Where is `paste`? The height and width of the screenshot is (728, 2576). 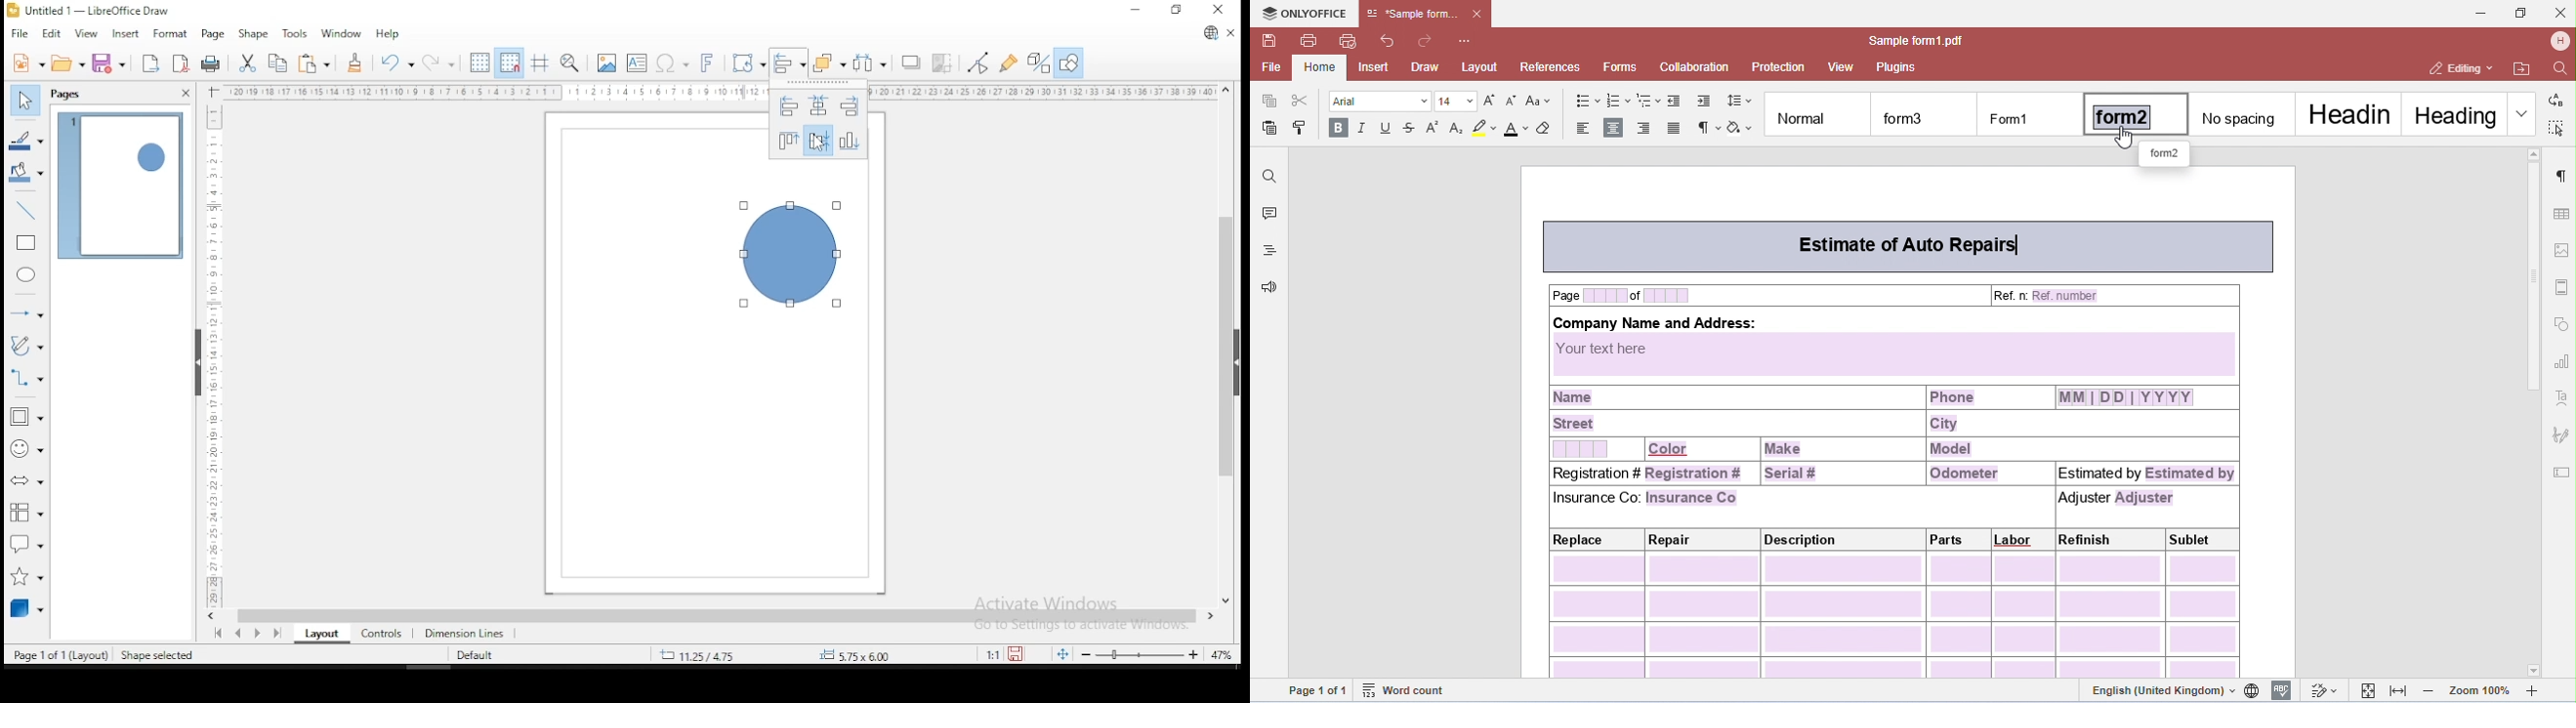 paste is located at coordinates (316, 63).